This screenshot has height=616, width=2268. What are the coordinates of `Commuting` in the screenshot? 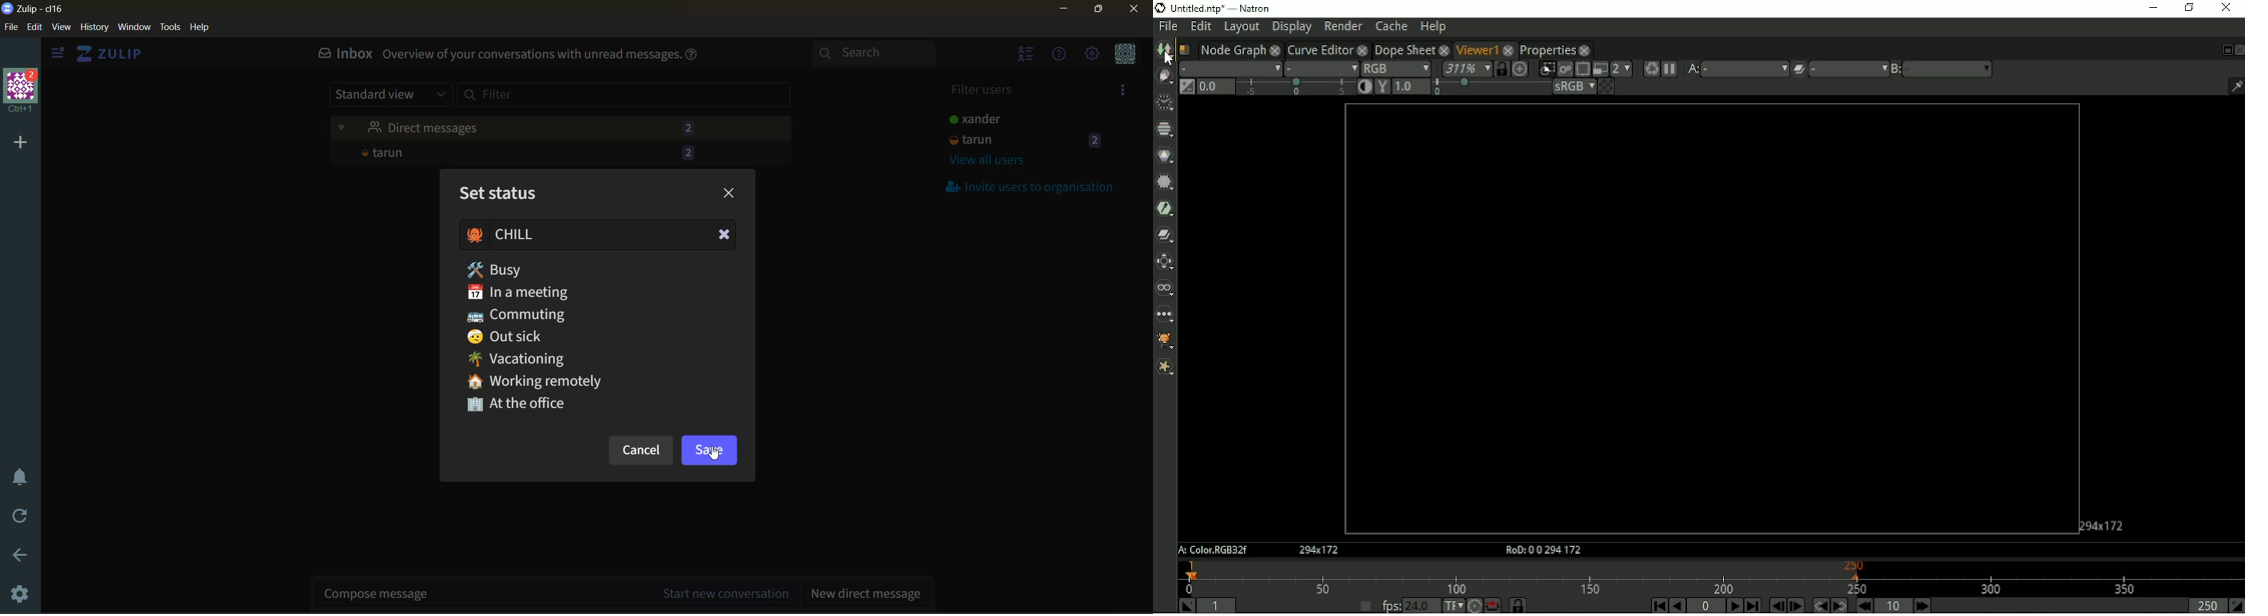 It's located at (524, 312).